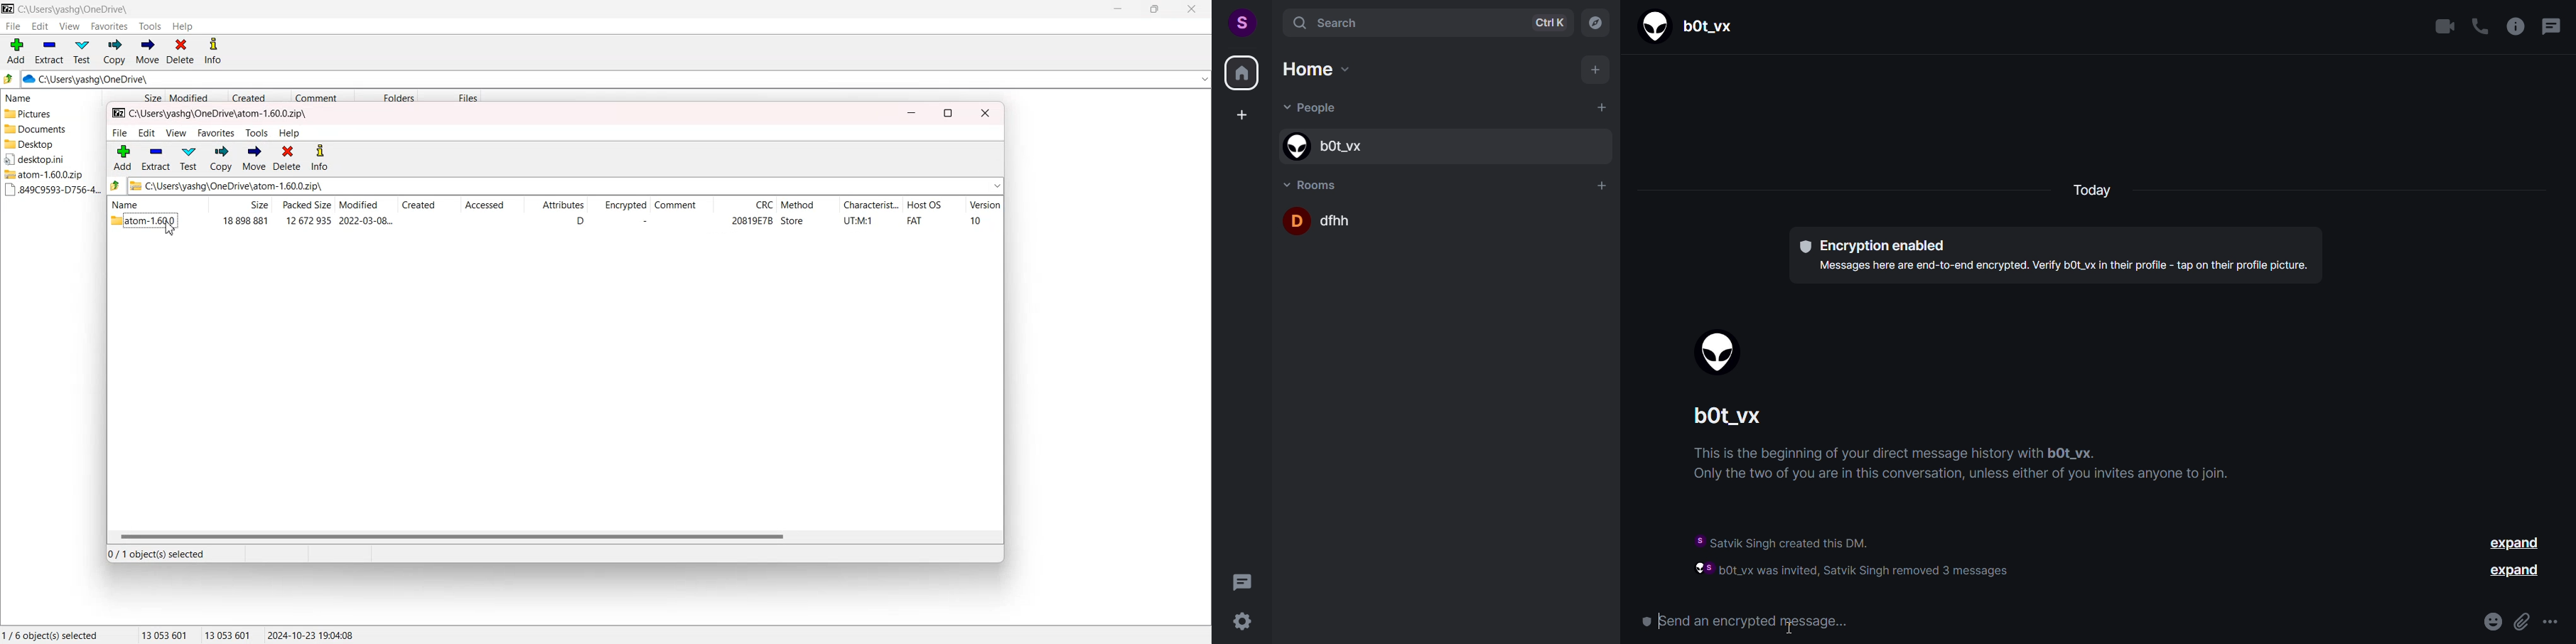 The height and width of the screenshot is (644, 2576). What do you see at coordinates (146, 133) in the screenshot?
I see `edit` at bounding box center [146, 133].